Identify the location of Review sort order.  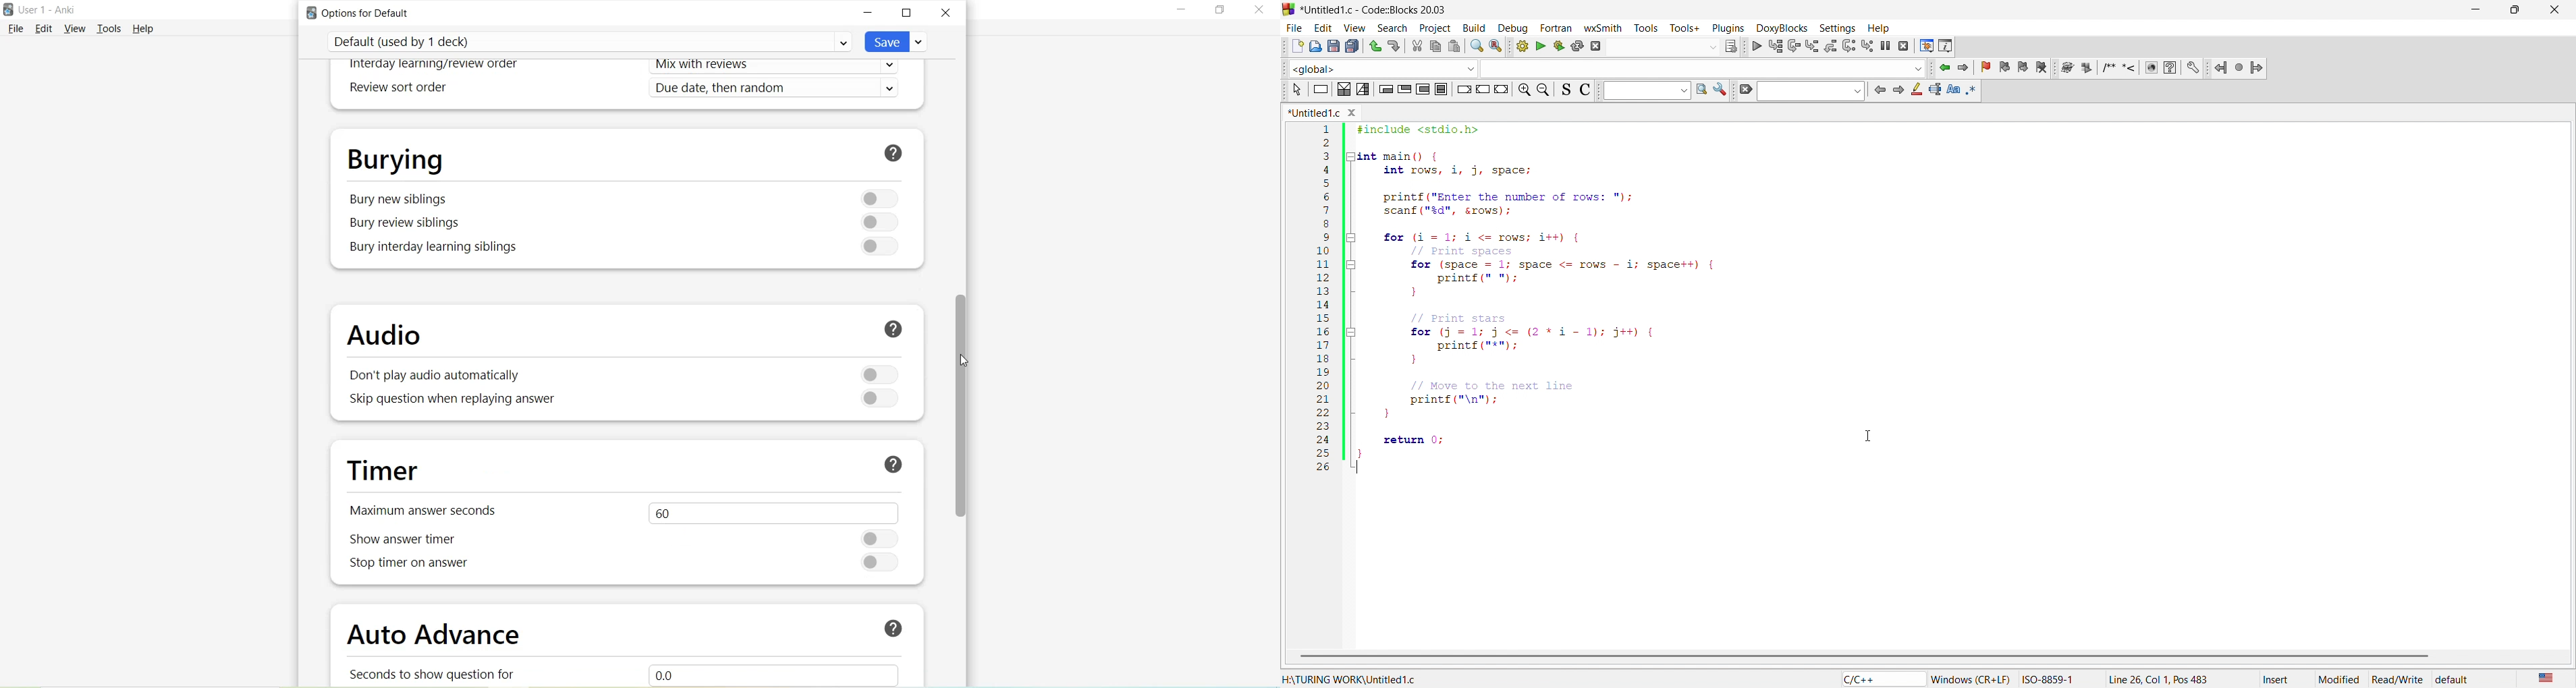
(396, 88).